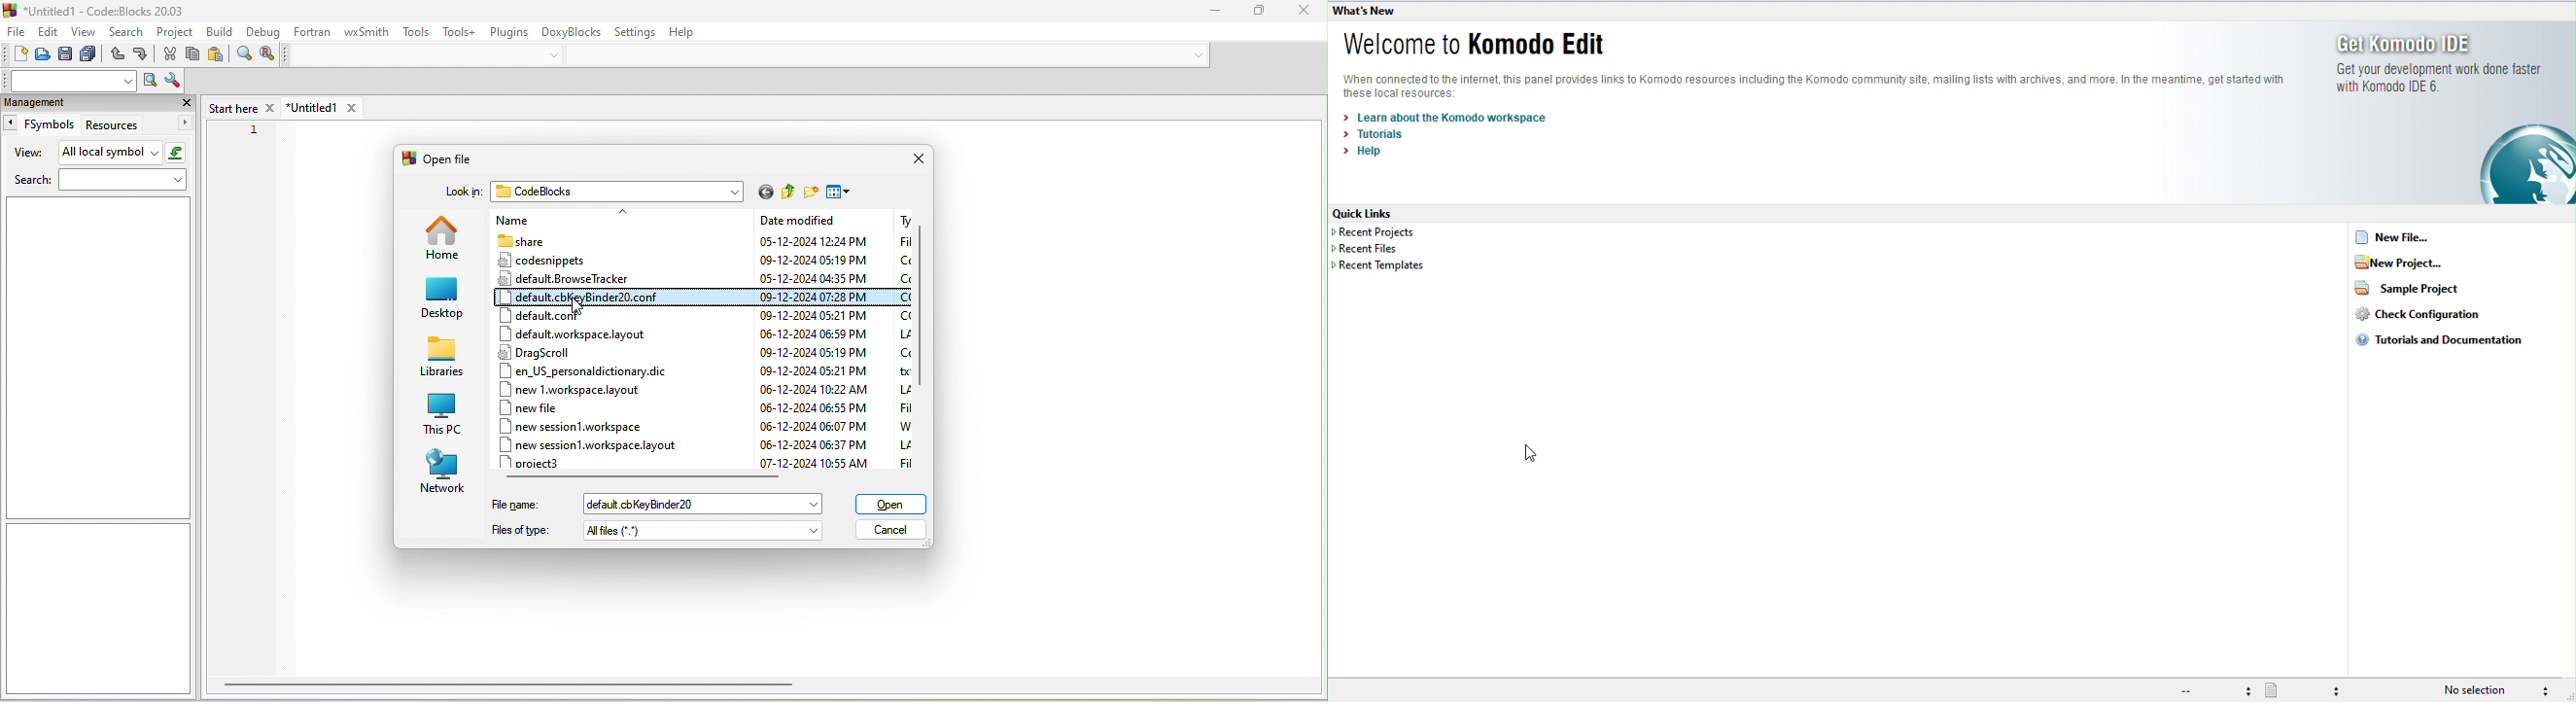 This screenshot has height=728, width=2576. Describe the element at coordinates (238, 104) in the screenshot. I see `start here` at that location.